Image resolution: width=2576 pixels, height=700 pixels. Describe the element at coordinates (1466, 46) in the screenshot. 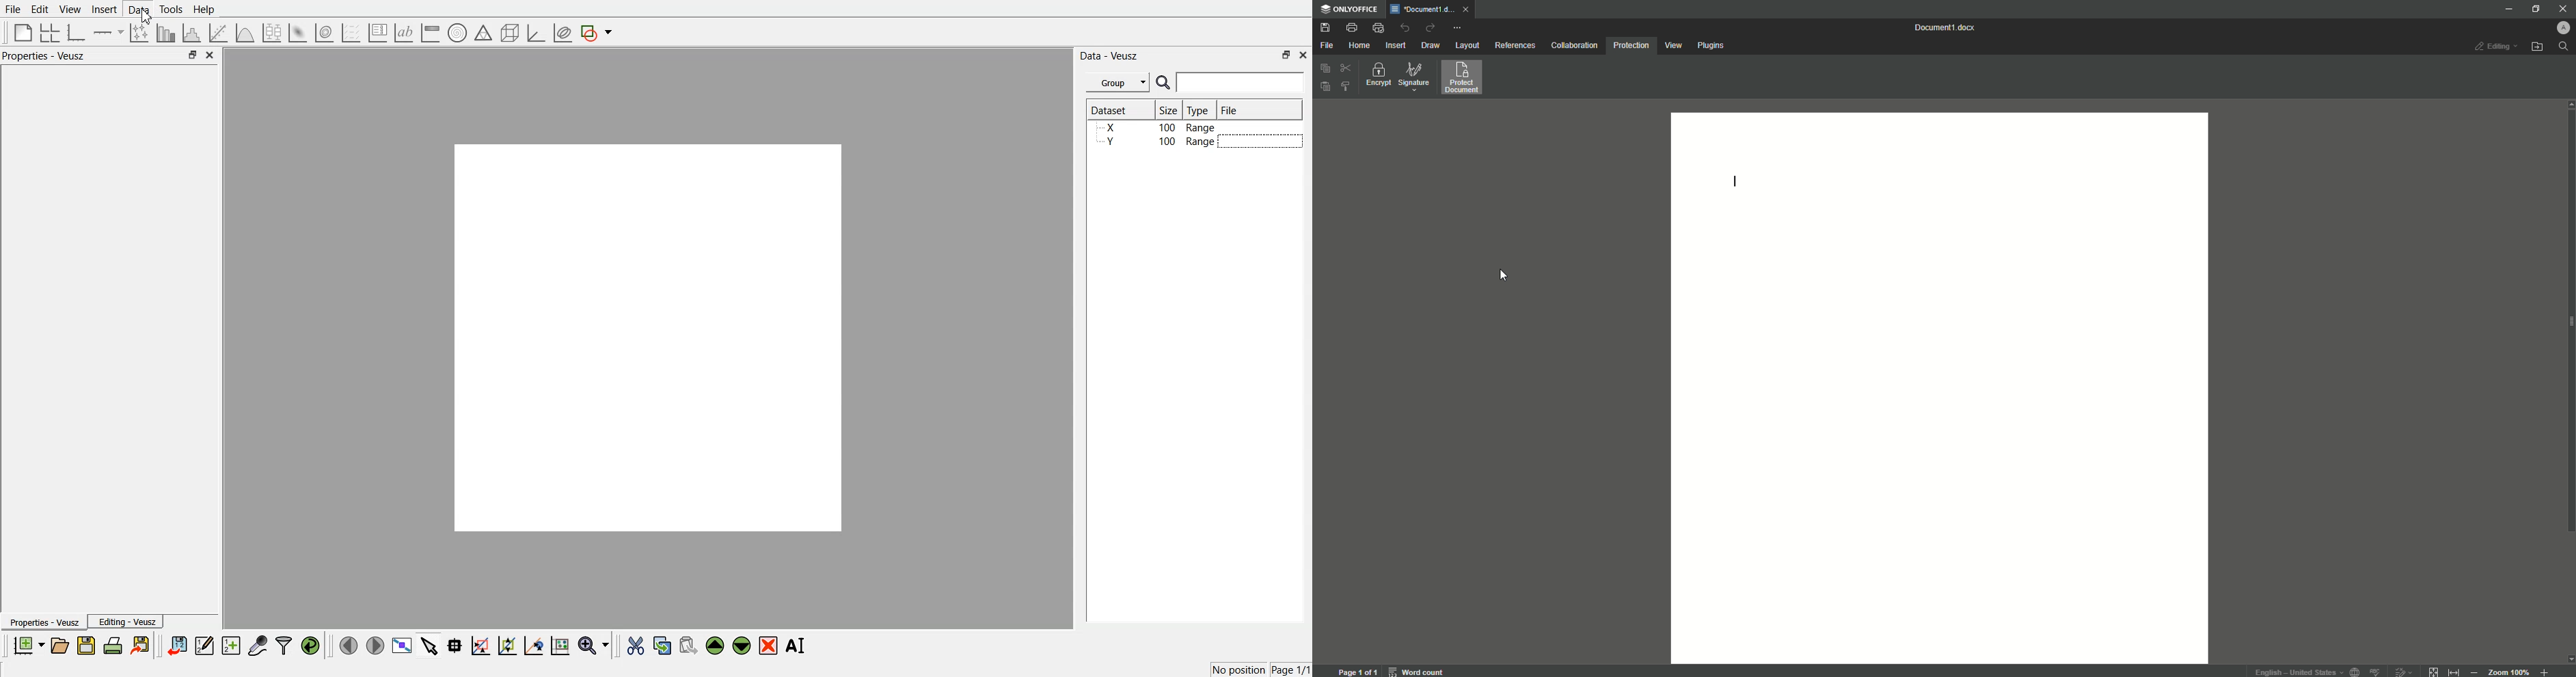

I see `Layout` at that location.